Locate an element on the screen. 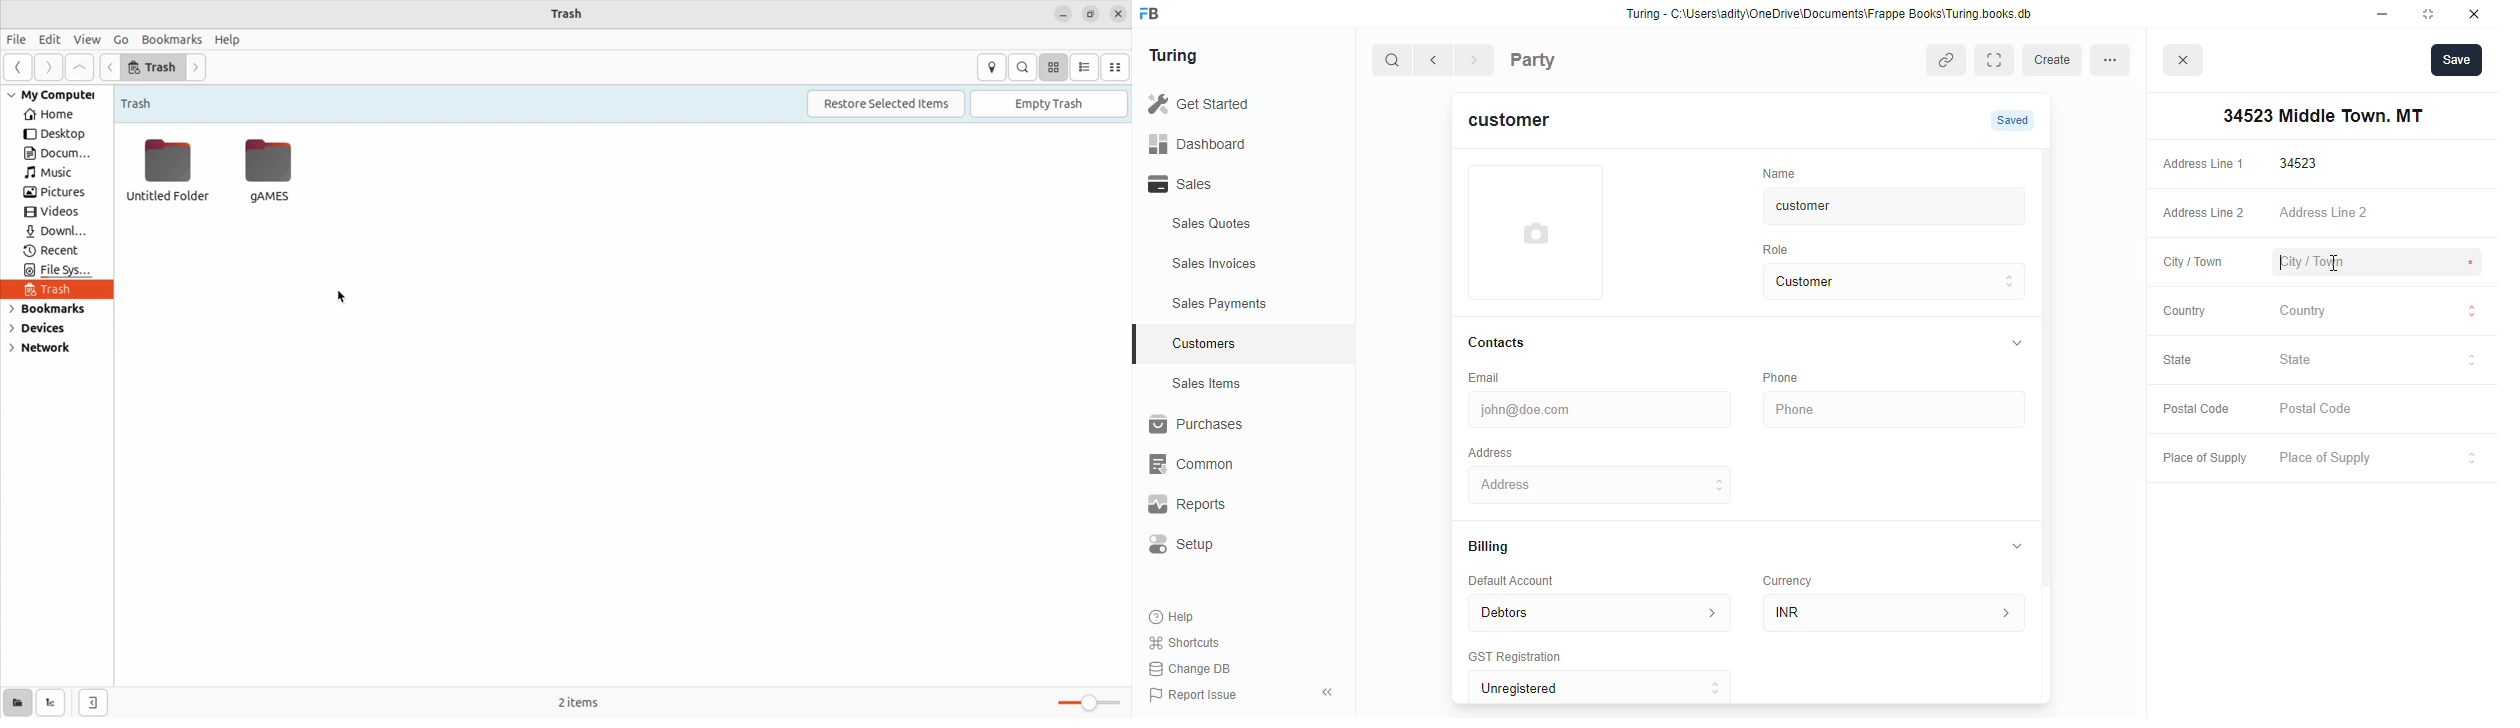 This screenshot has height=728, width=2520. Change DB is located at coordinates (1194, 668).